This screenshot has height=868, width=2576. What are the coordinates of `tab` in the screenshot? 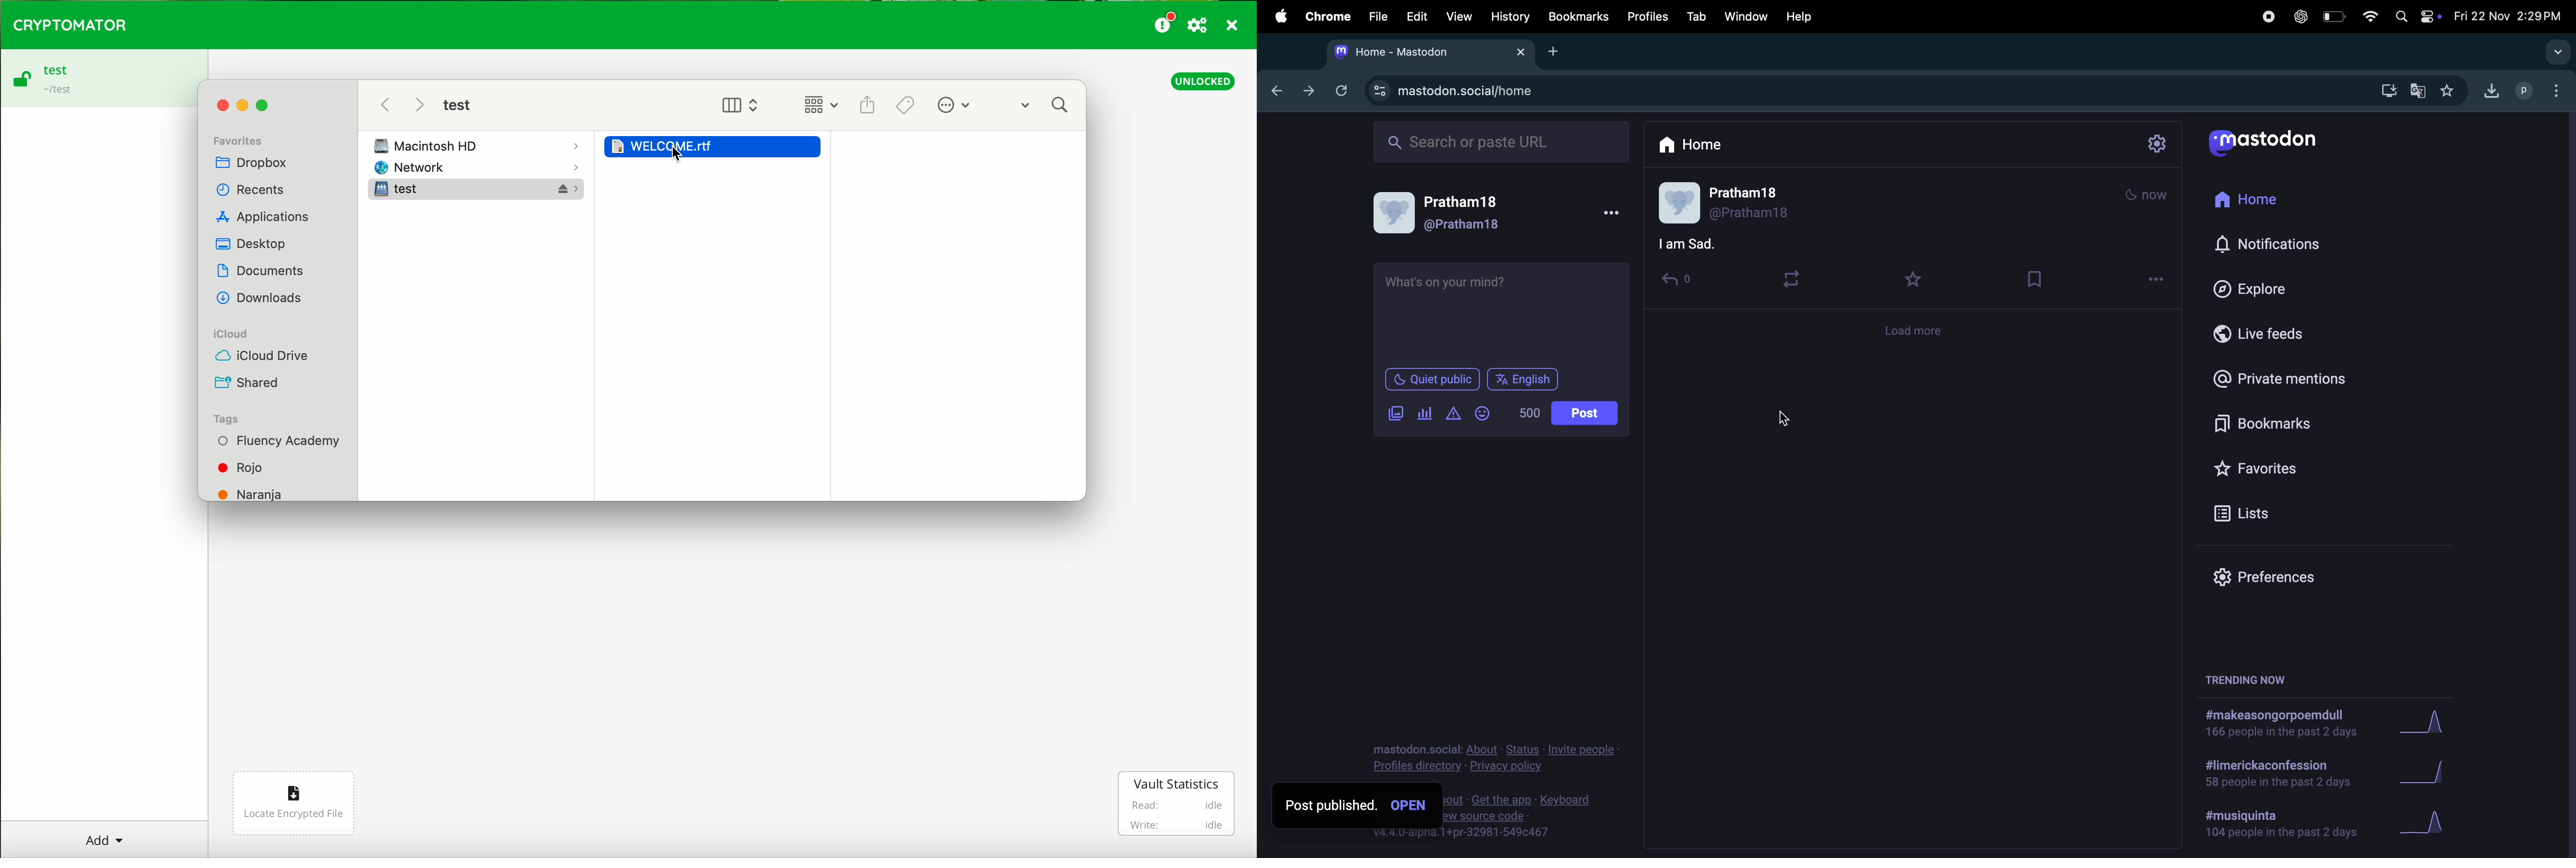 It's located at (1694, 15).